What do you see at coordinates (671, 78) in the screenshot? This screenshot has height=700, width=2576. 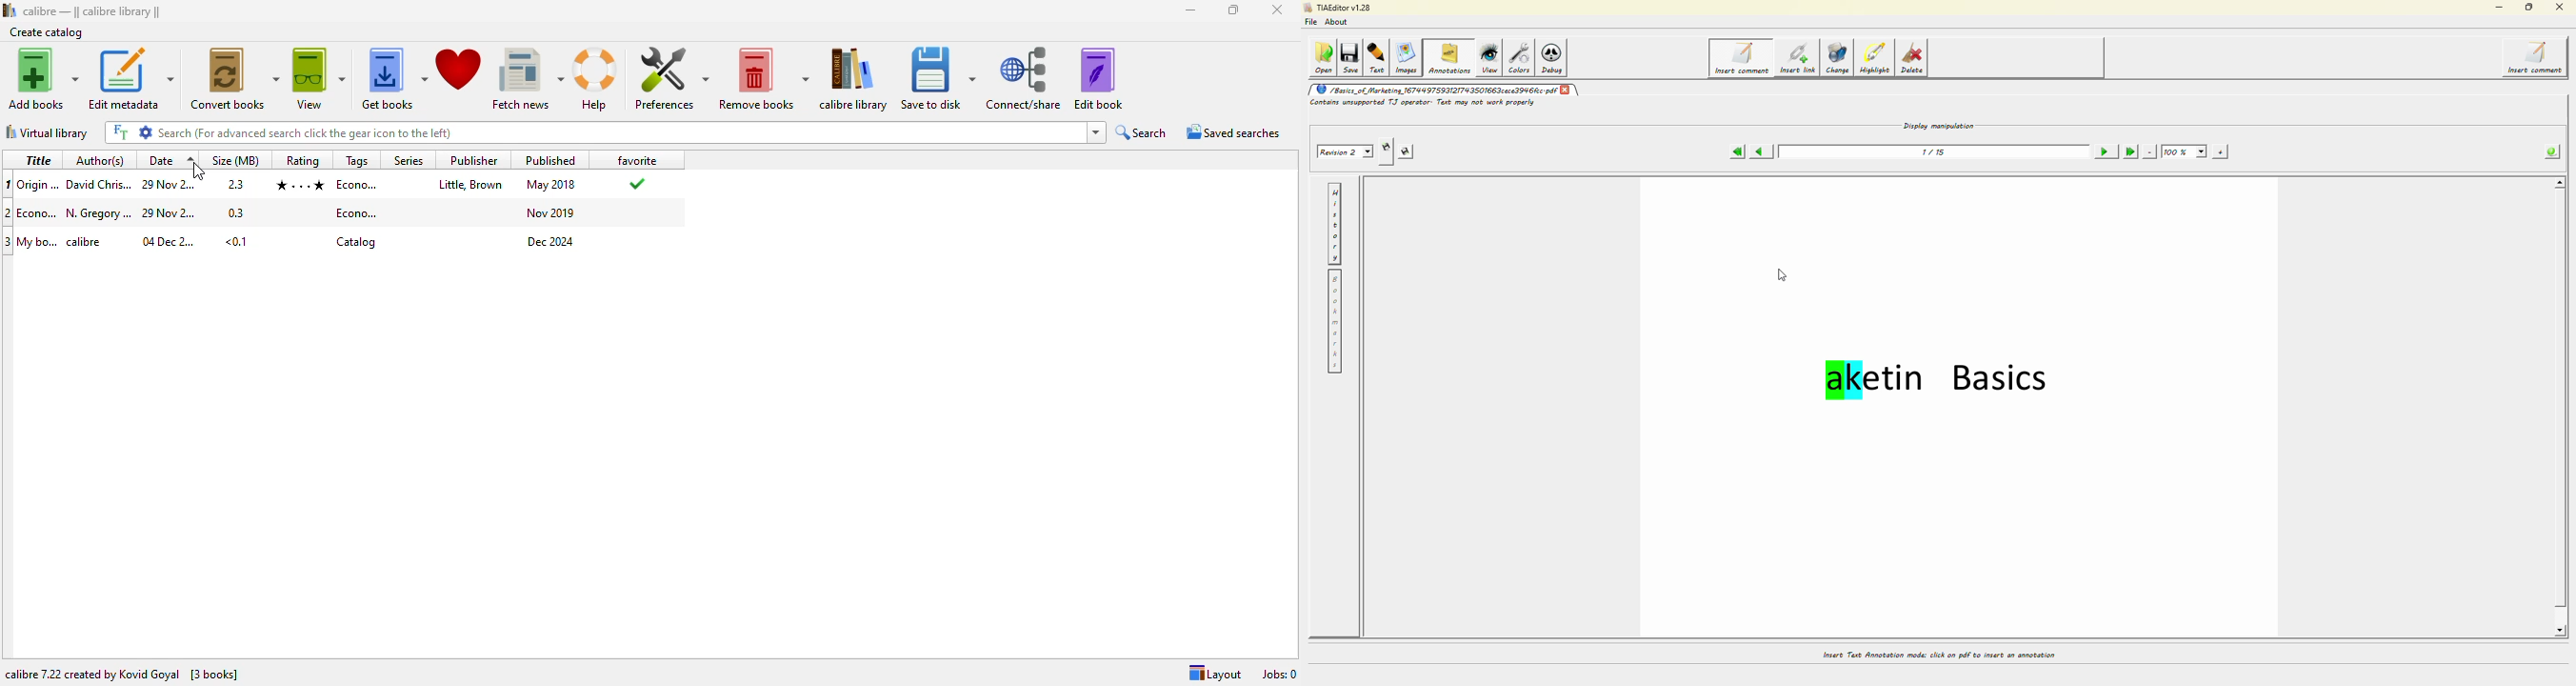 I see `preferences` at bounding box center [671, 78].